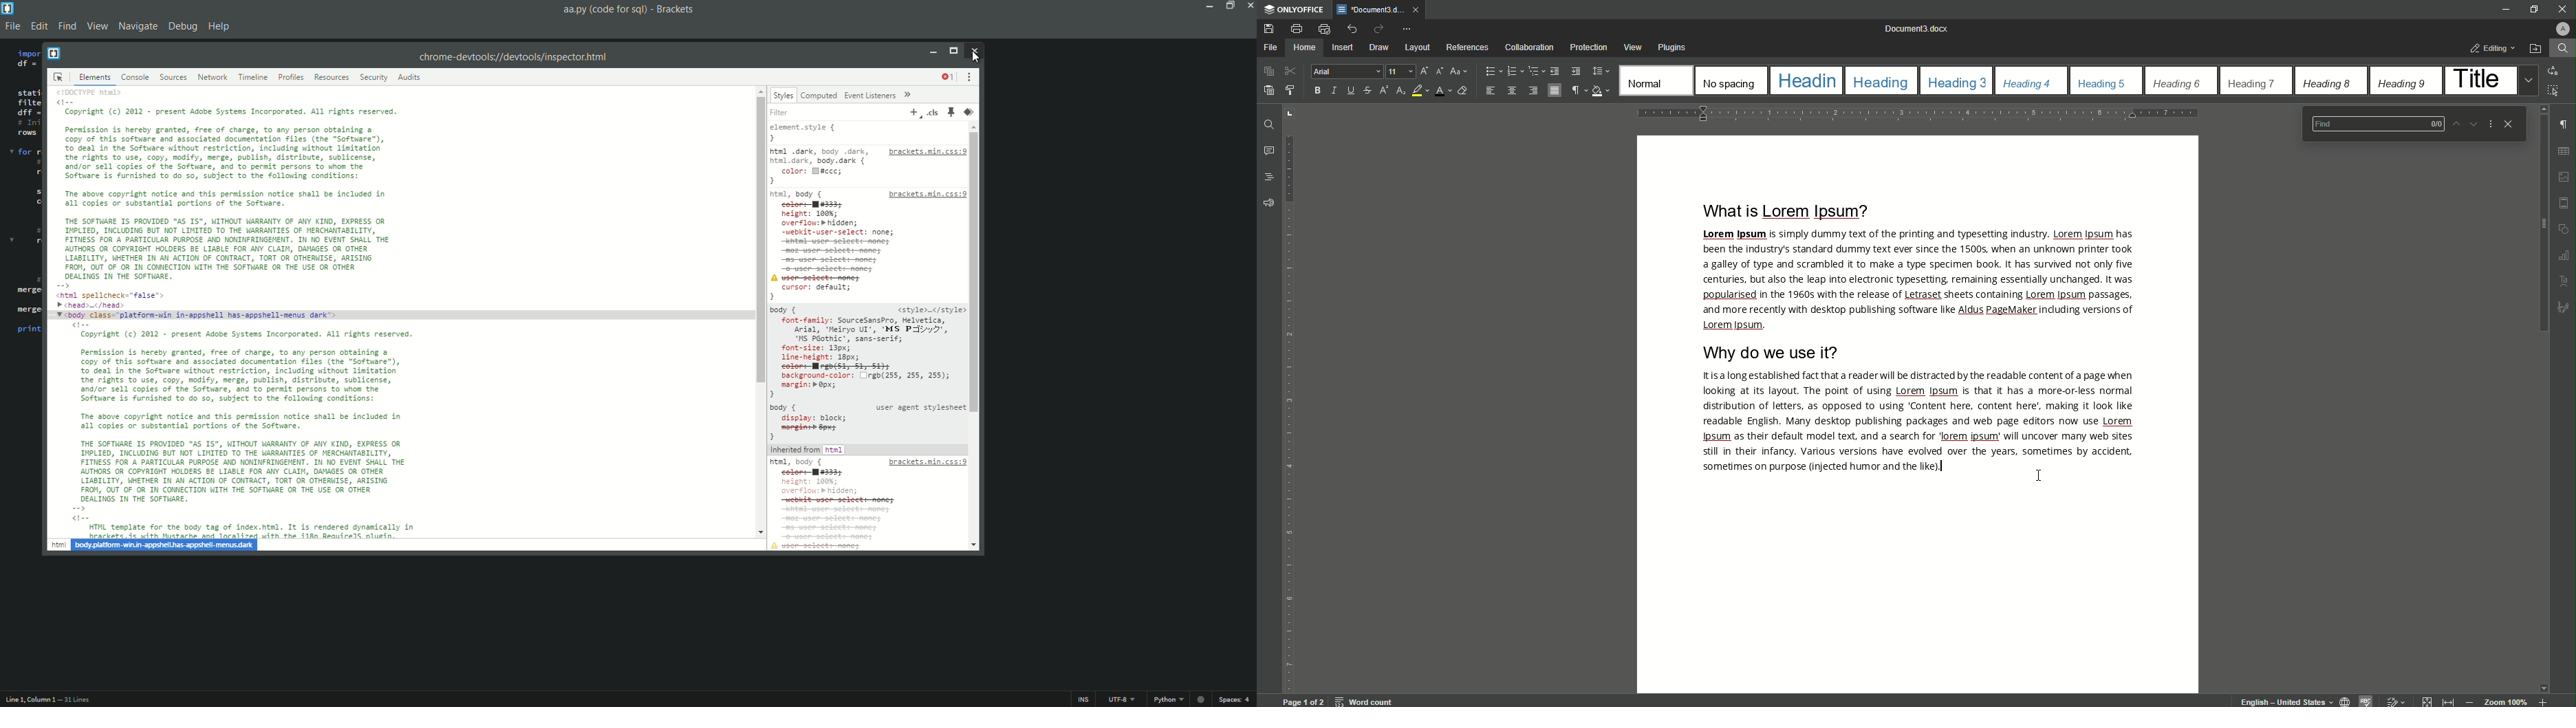 Image resolution: width=2576 pixels, height=728 pixels. I want to click on Heading 8, so click(2328, 82).